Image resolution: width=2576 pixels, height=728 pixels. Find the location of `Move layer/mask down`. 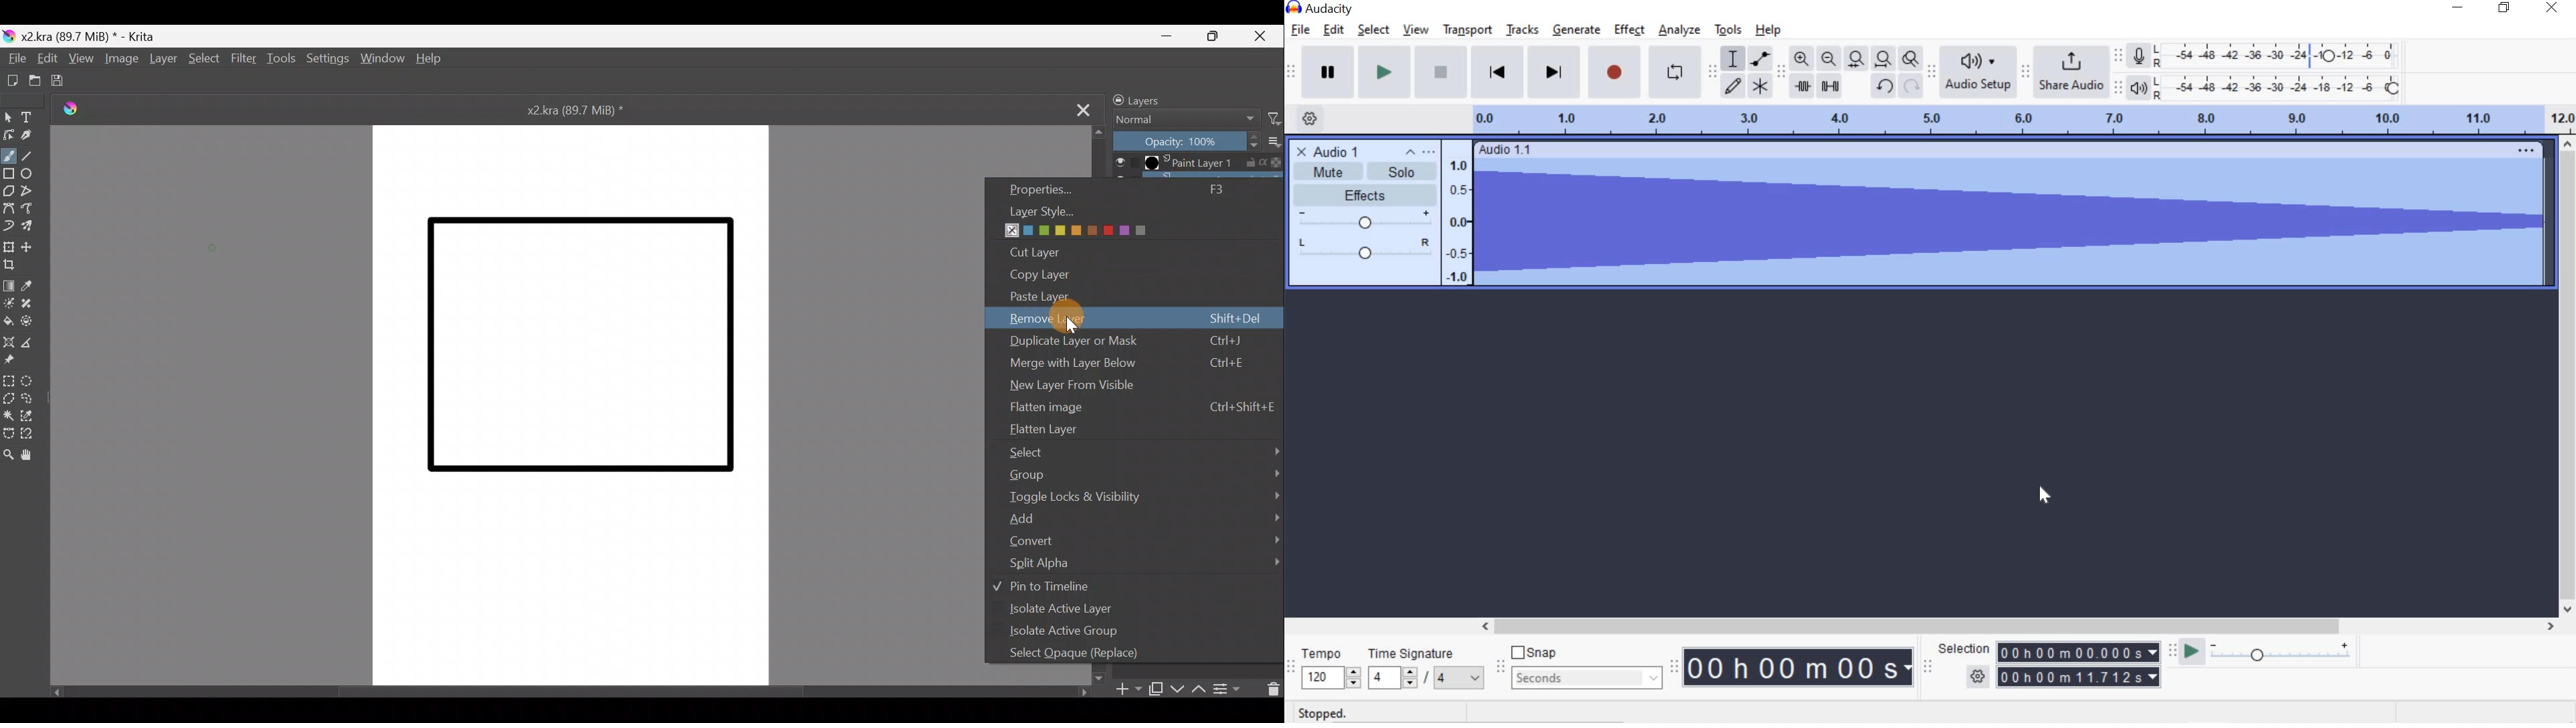

Move layer/mask down is located at coordinates (1178, 686).